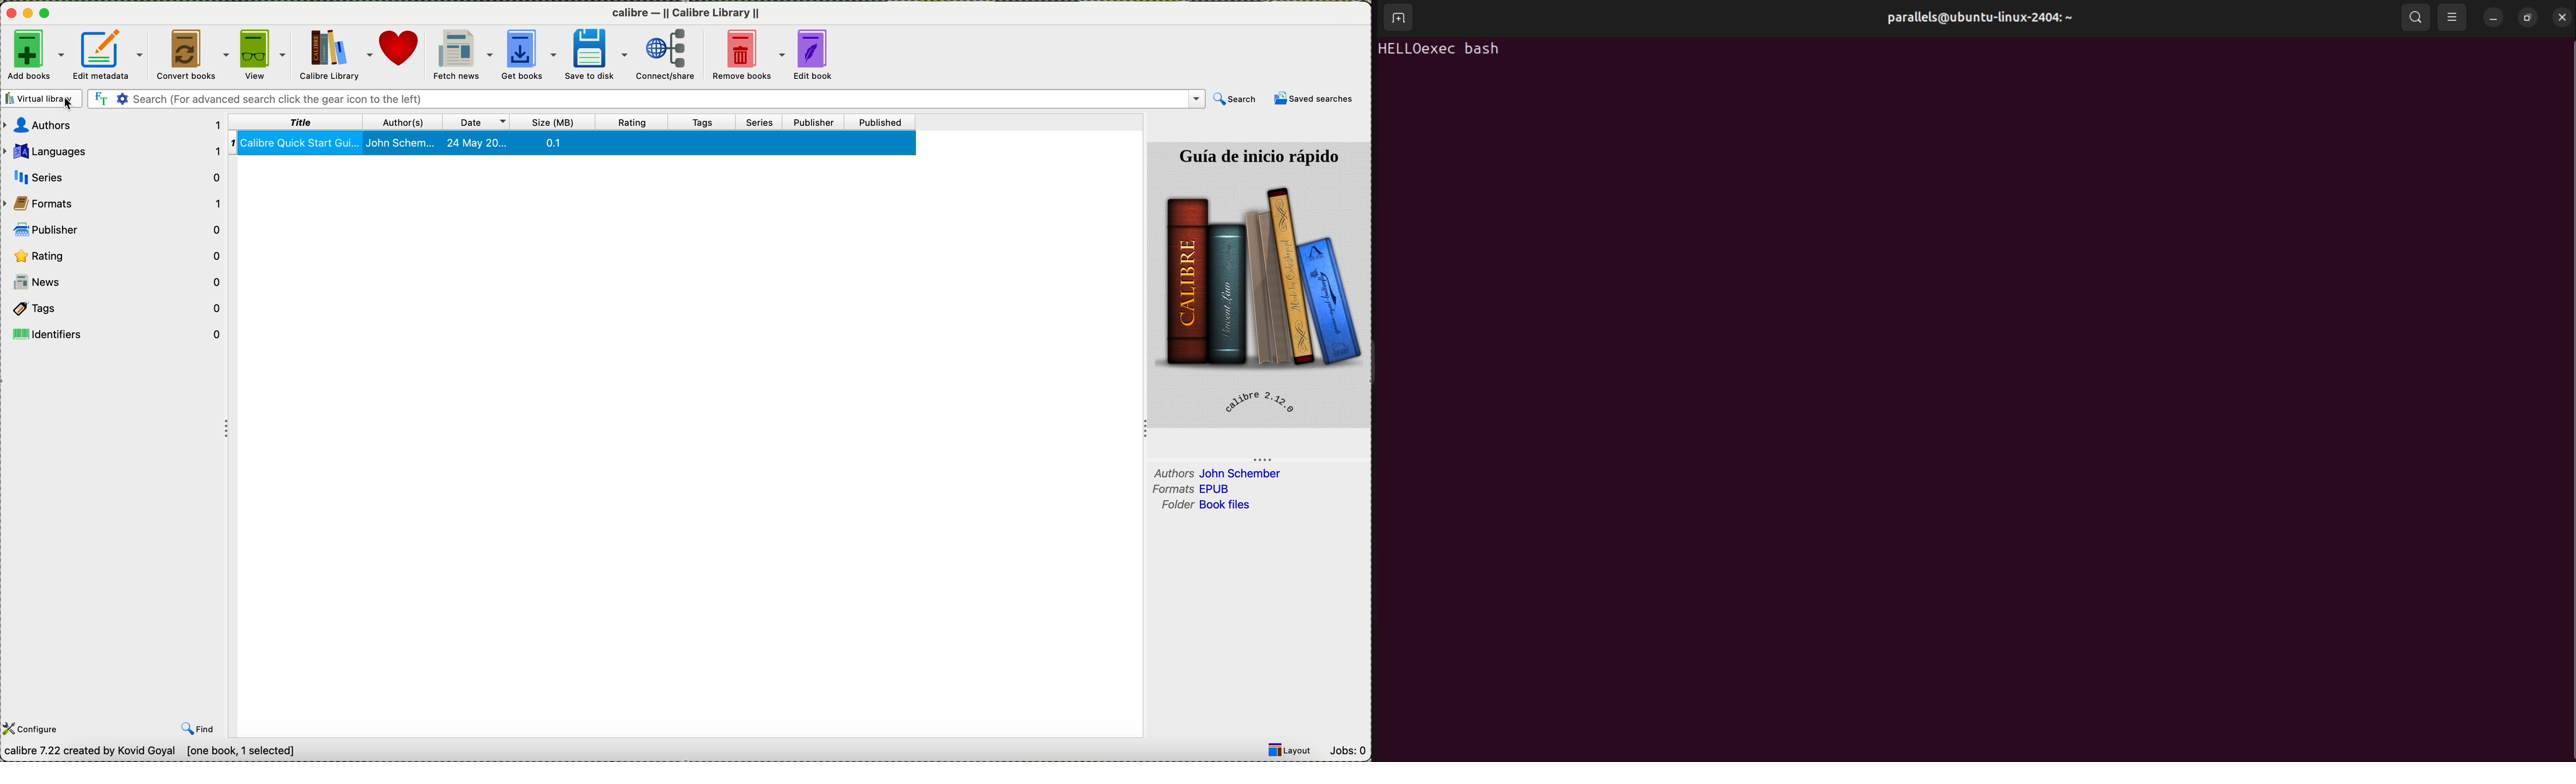  What do you see at coordinates (1203, 505) in the screenshot?
I see `folder ` at bounding box center [1203, 505].